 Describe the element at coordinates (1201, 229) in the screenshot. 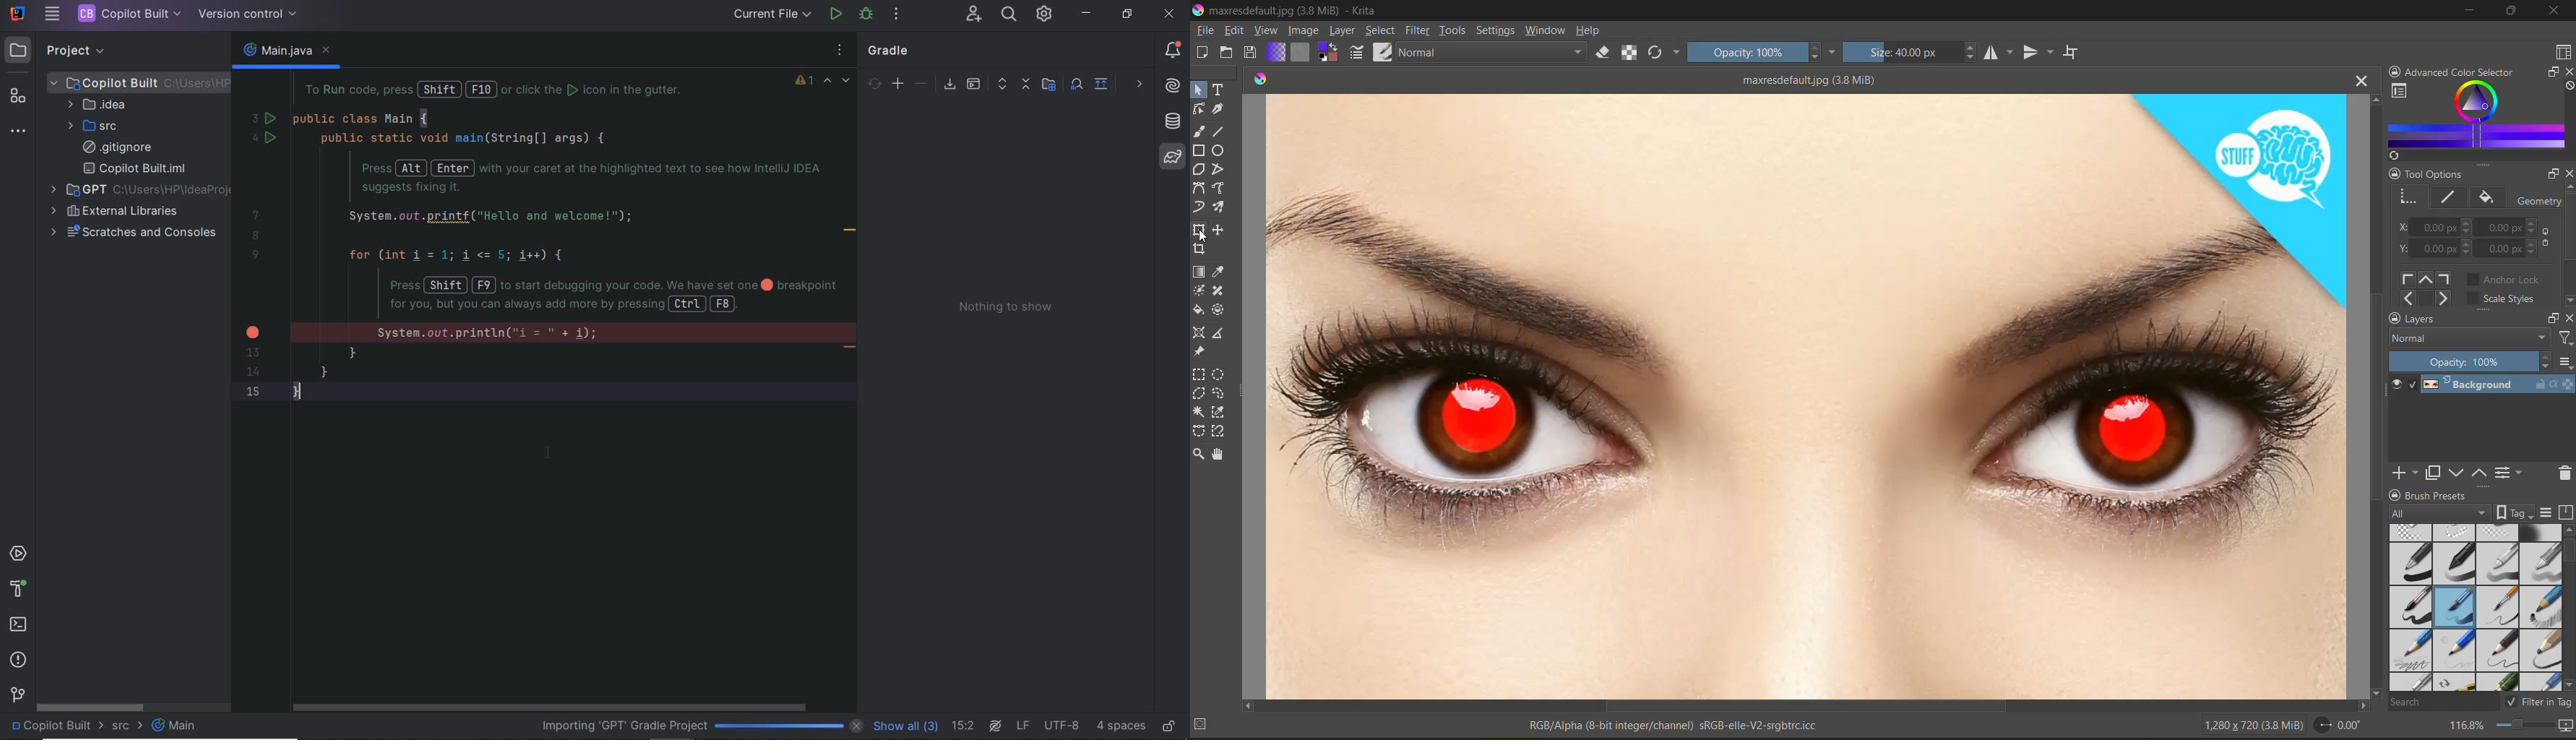

I see `tool` at that location.